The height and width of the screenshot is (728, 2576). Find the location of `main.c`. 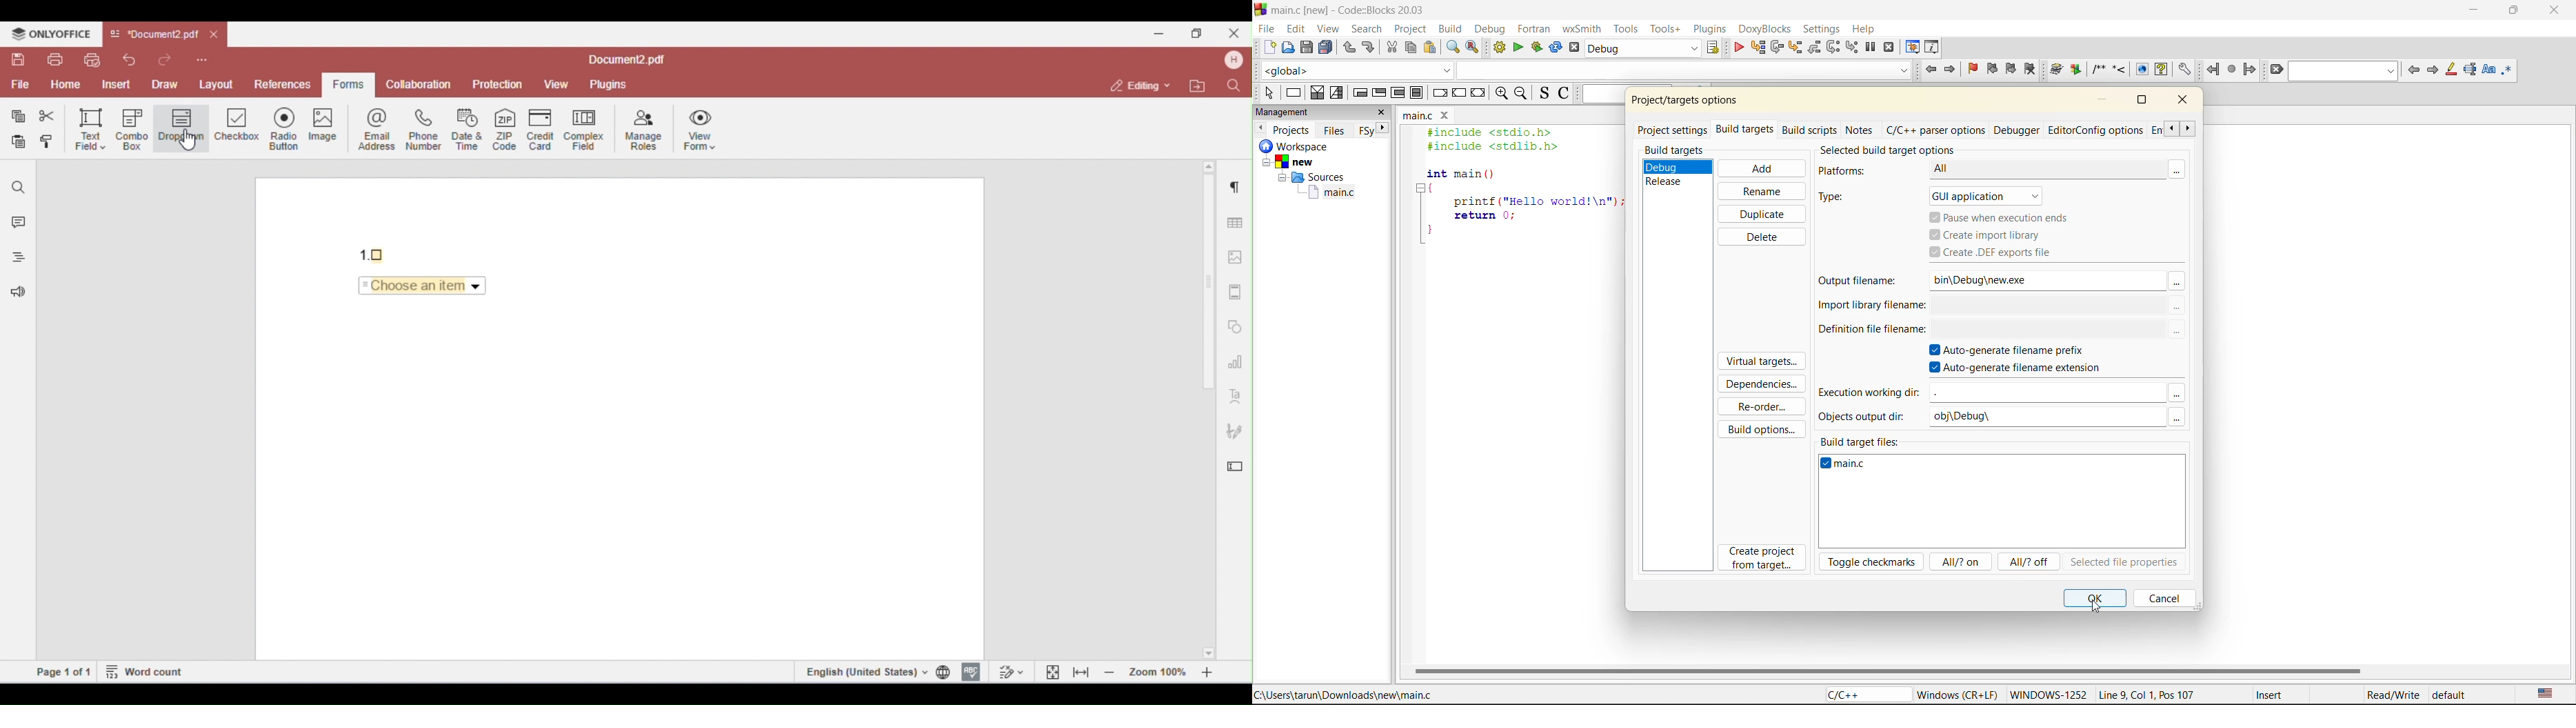

main.c is located at coordinates (1843, 464).